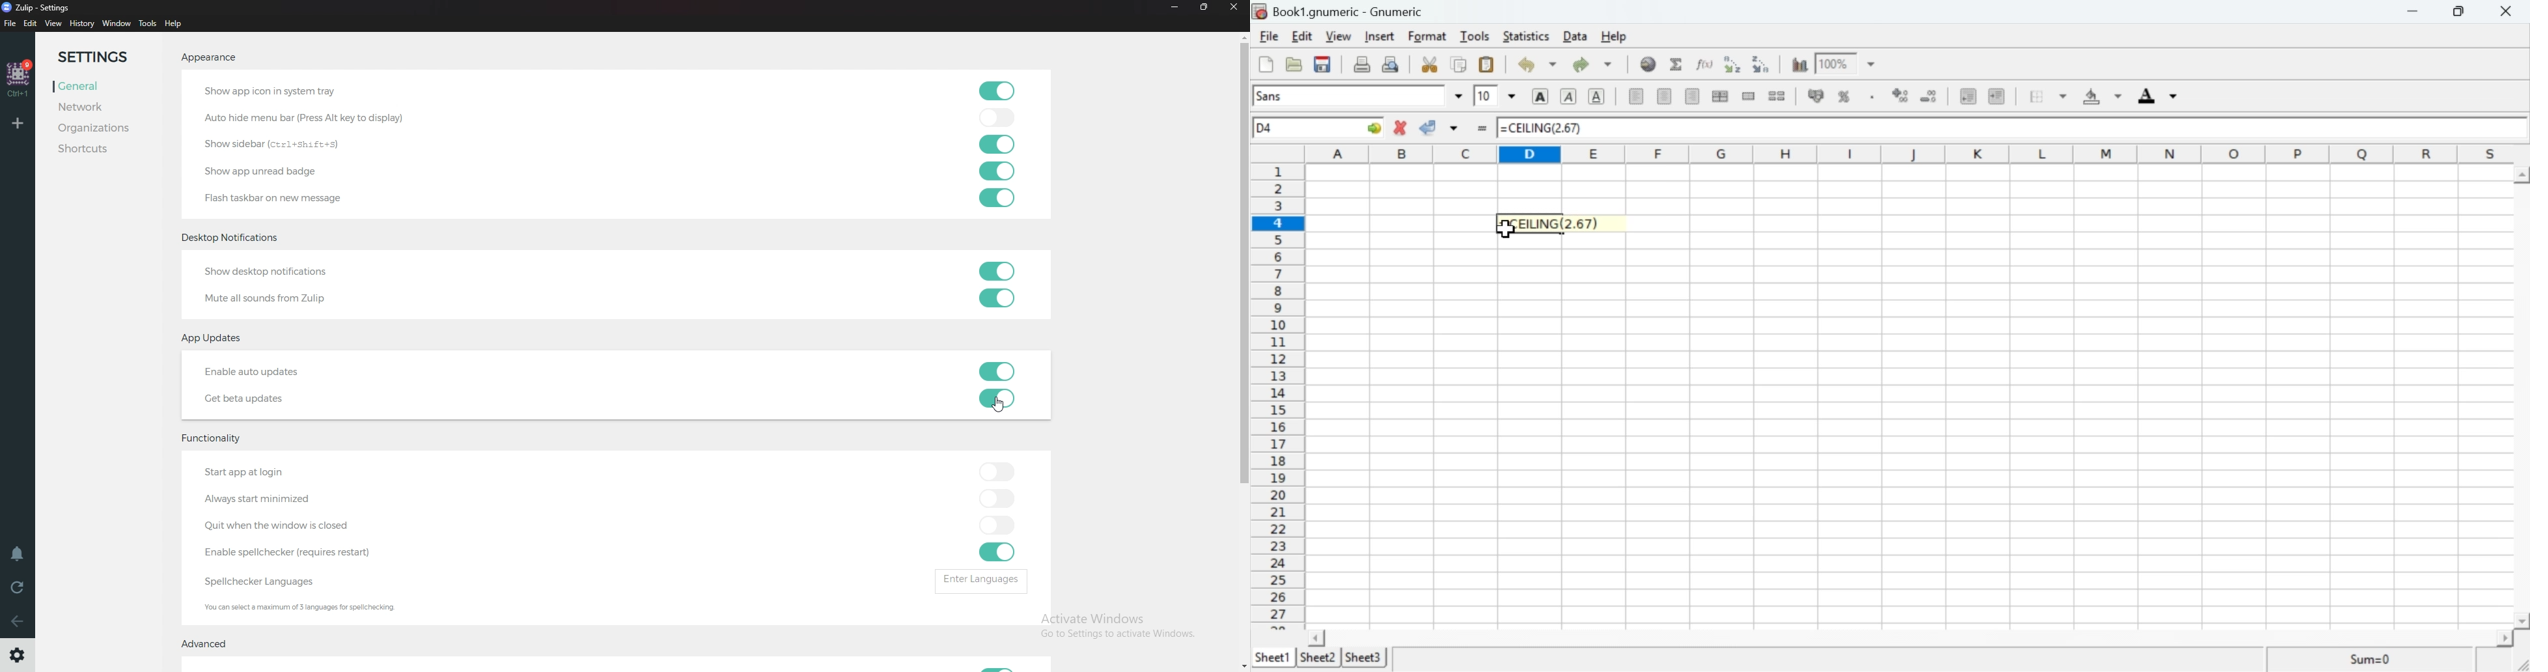  I want to click on Spell checker language, so click(263, 584).